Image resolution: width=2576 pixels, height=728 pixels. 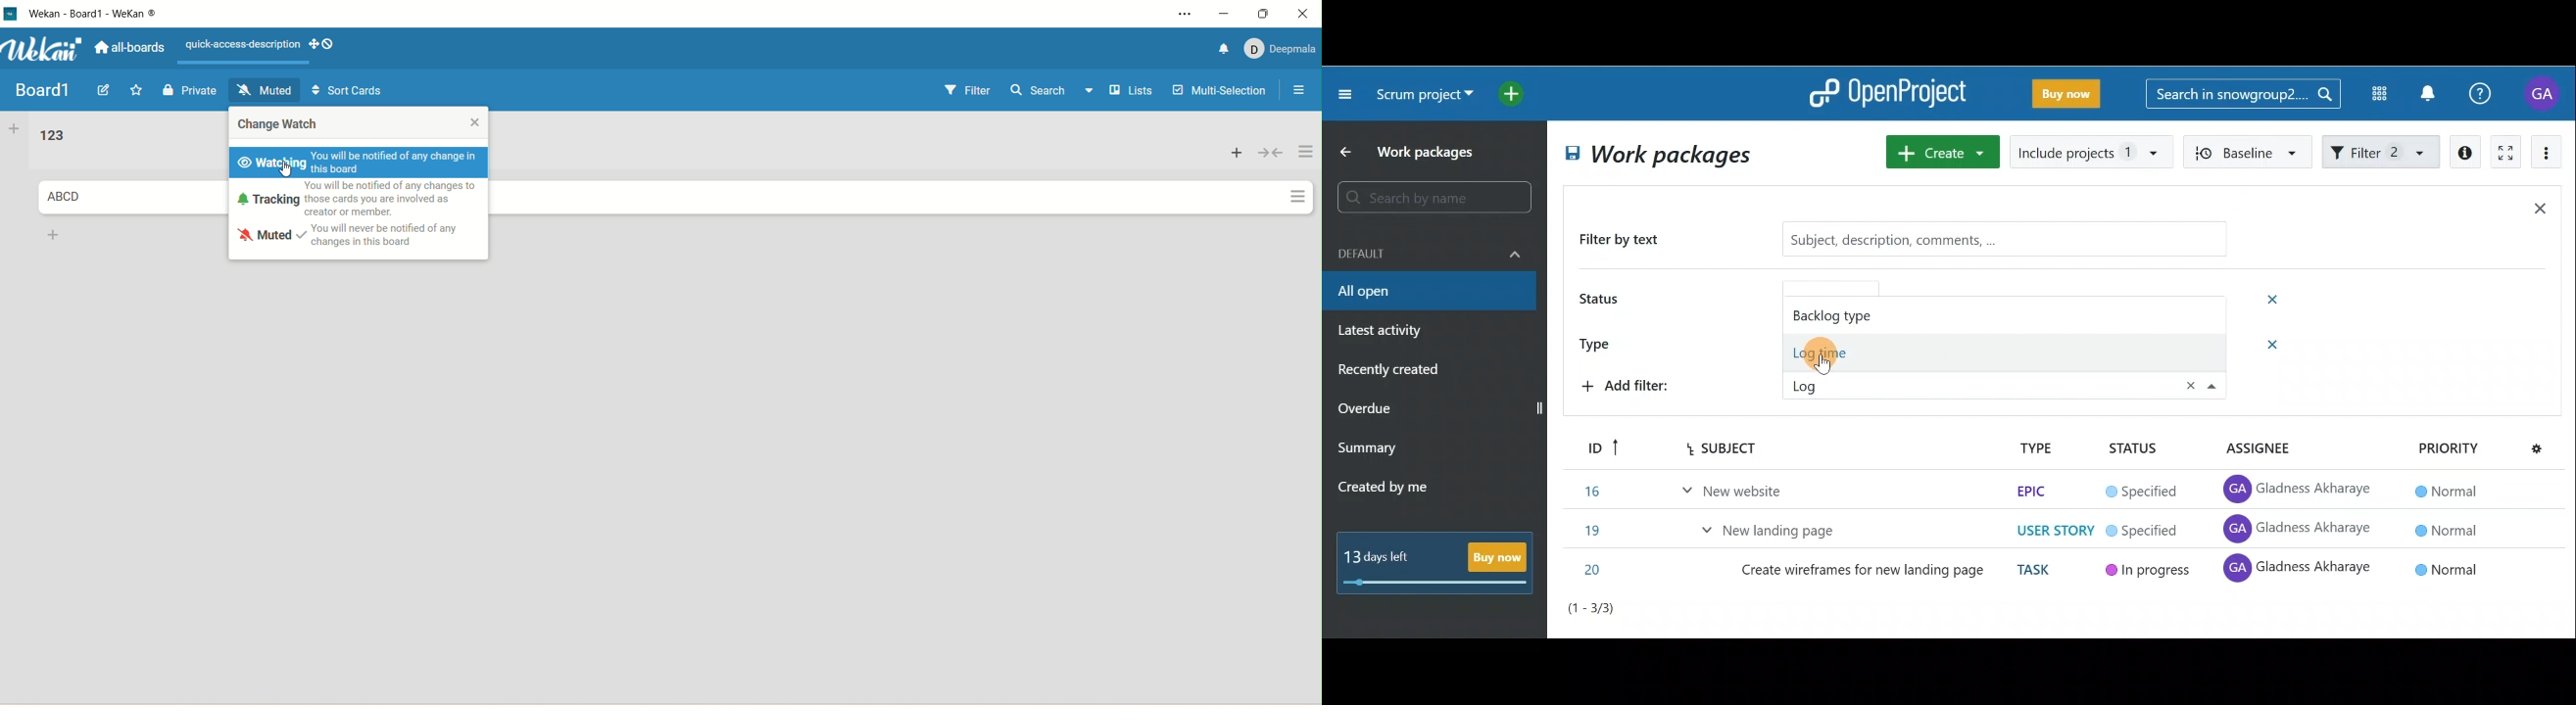 I want to click on Modules, so click(x=2373, y=94).